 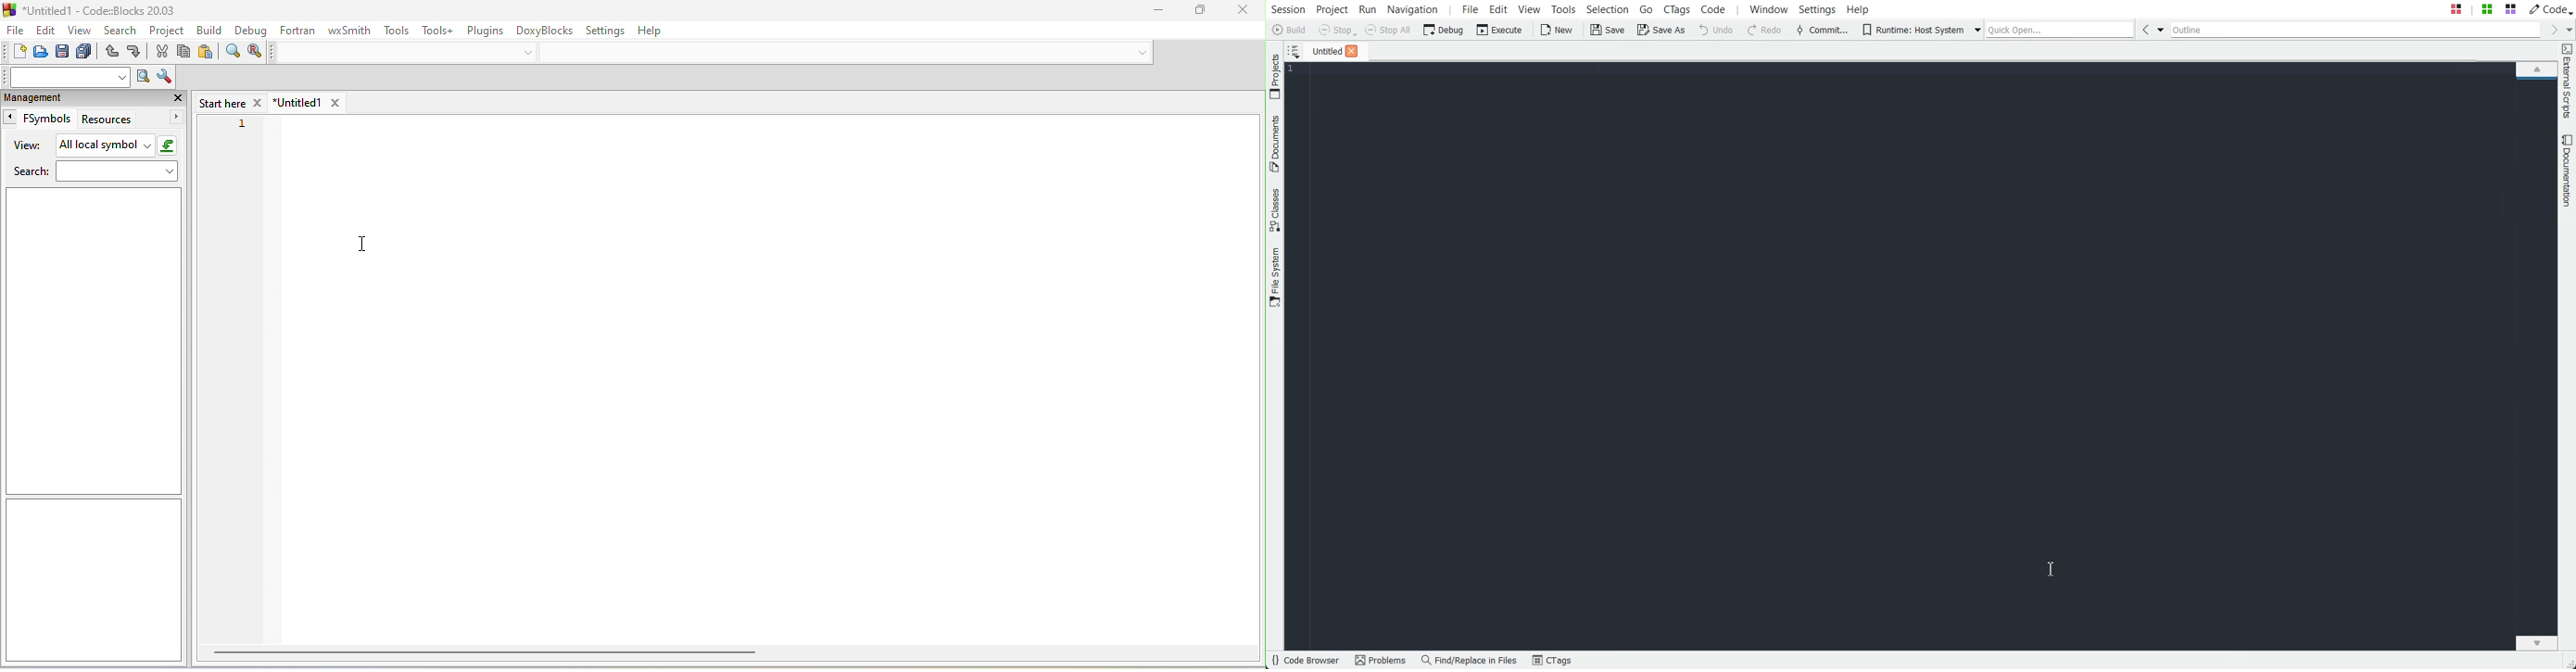 What do you see at coordinates (369, 245) in the screenshot?
I see `cursor` at bounding box center [369, 245].